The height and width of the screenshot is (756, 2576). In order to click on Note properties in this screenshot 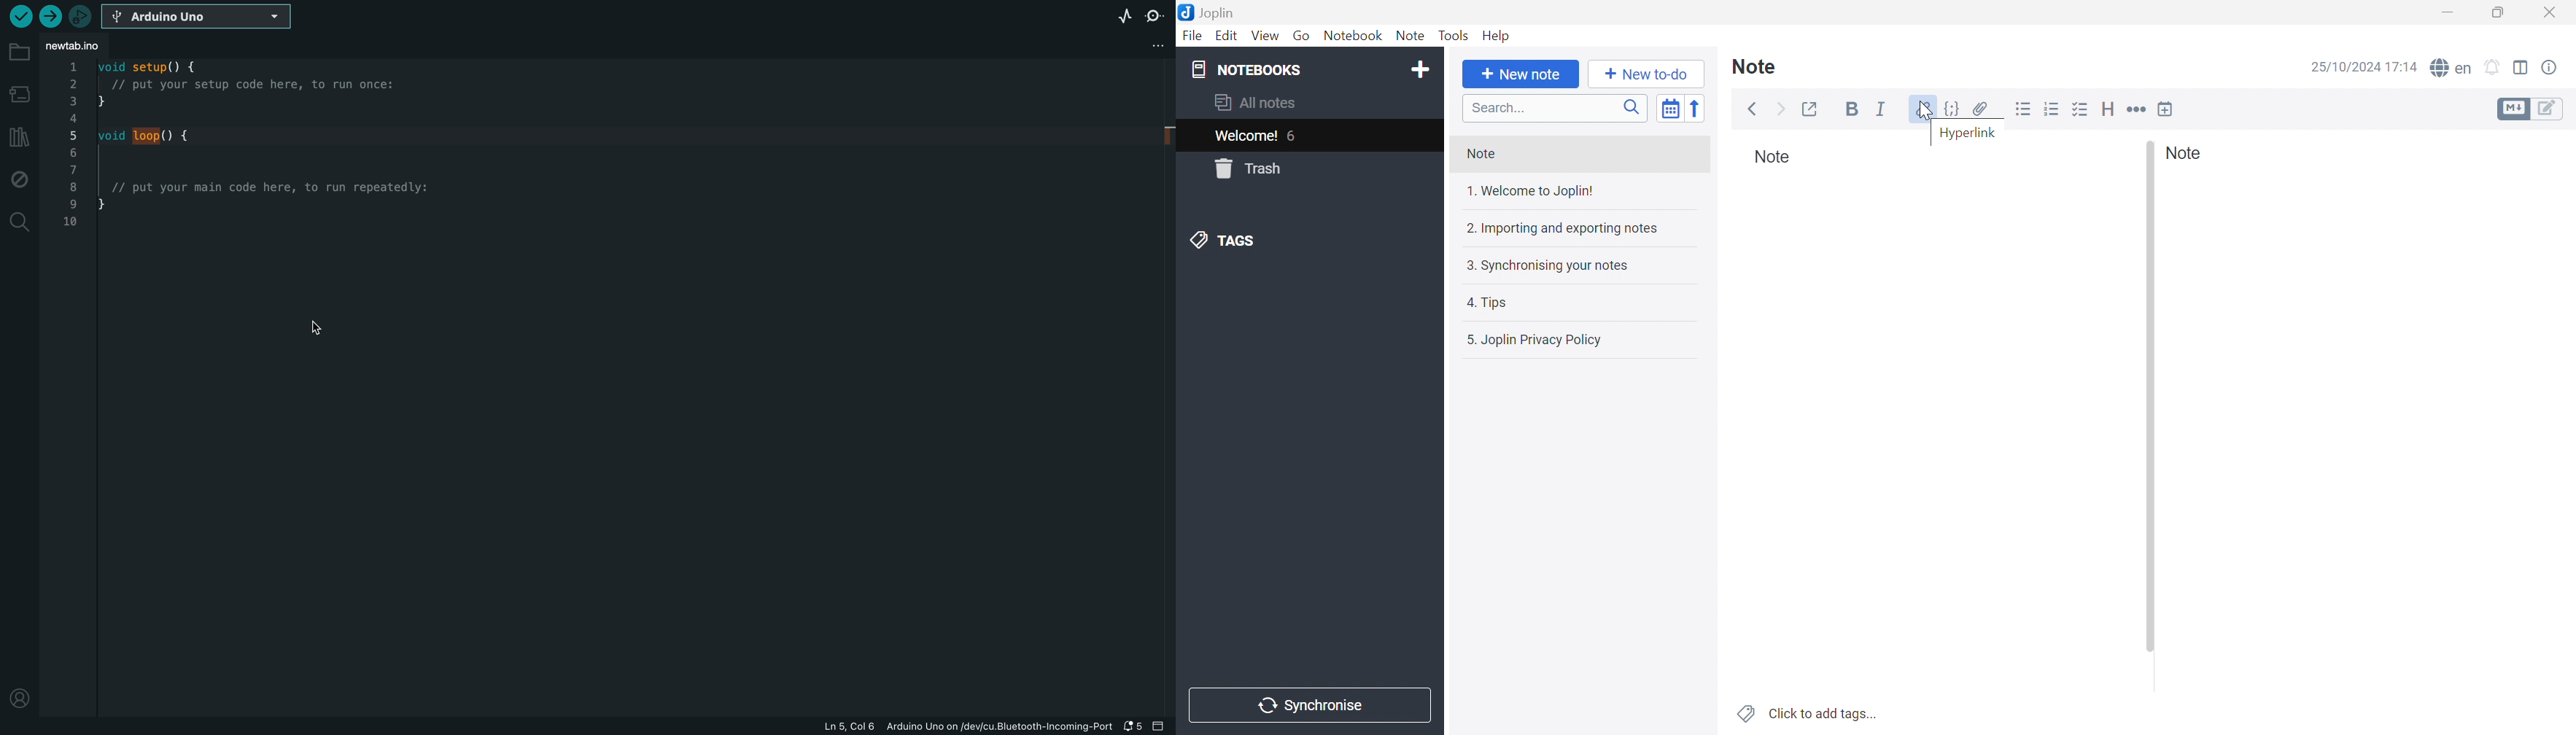, I will do `click(2550, 67)`.